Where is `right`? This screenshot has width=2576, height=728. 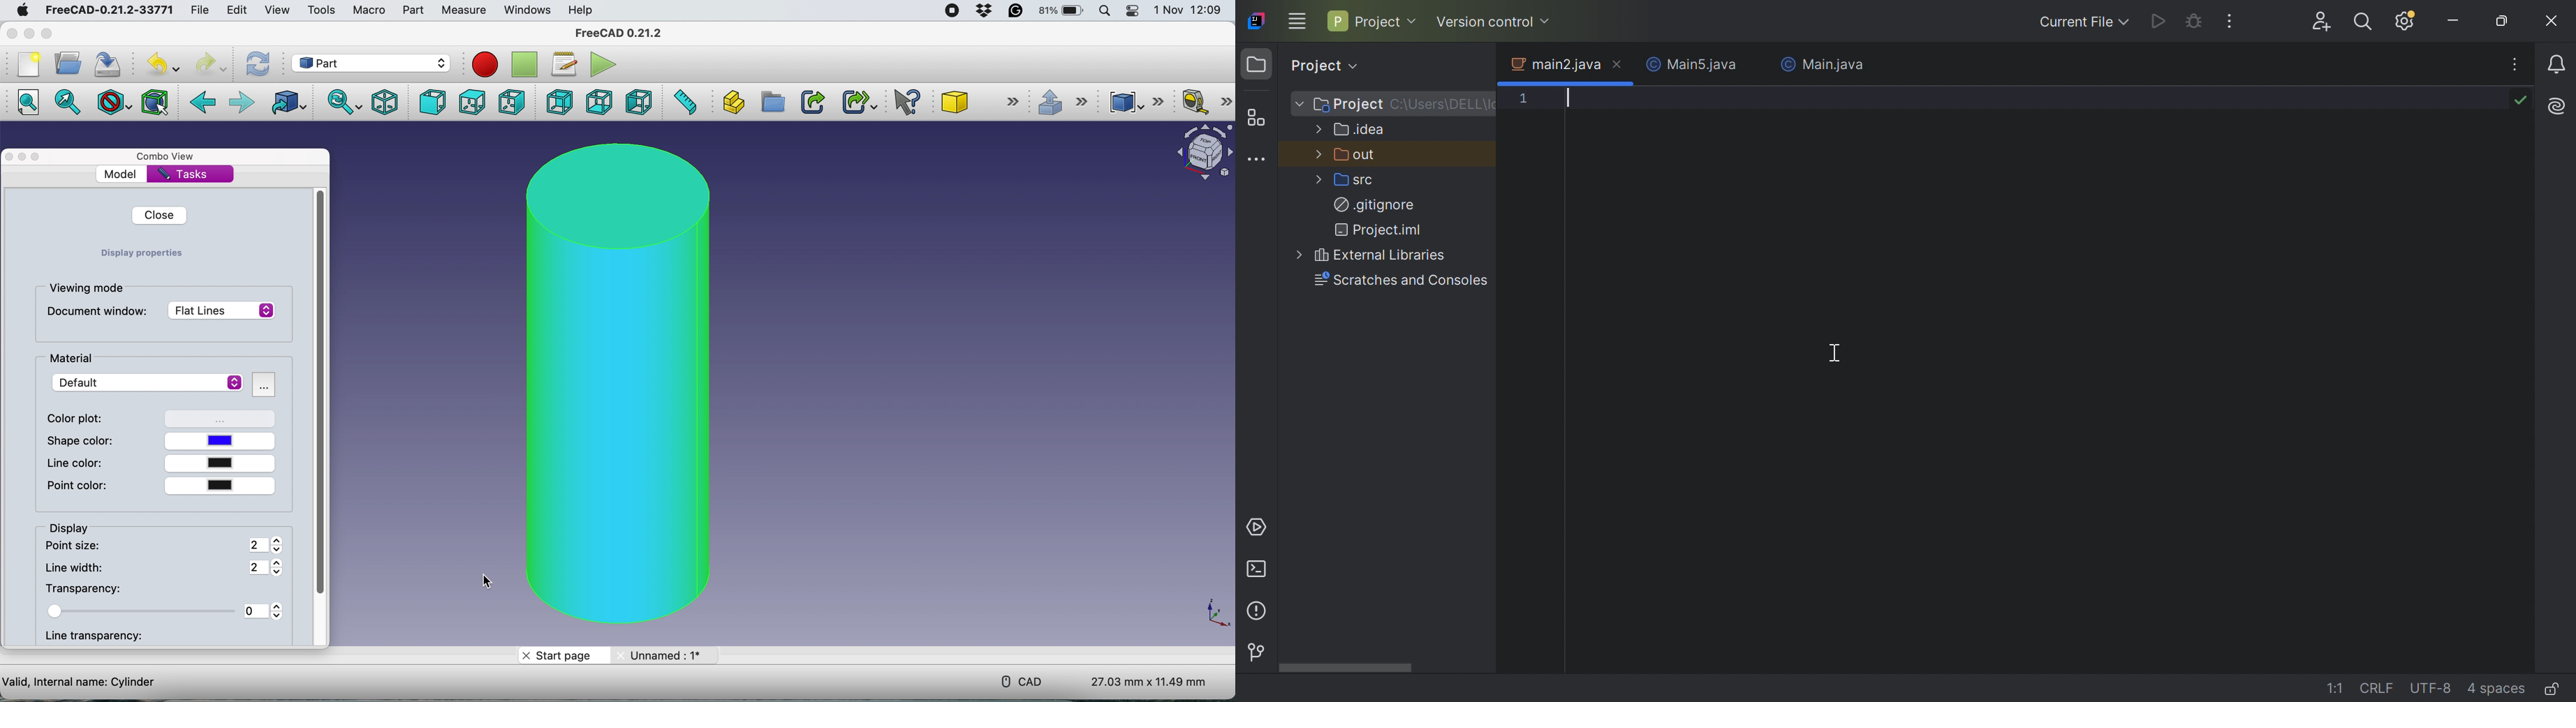 right is located at coordinates (511, 102).